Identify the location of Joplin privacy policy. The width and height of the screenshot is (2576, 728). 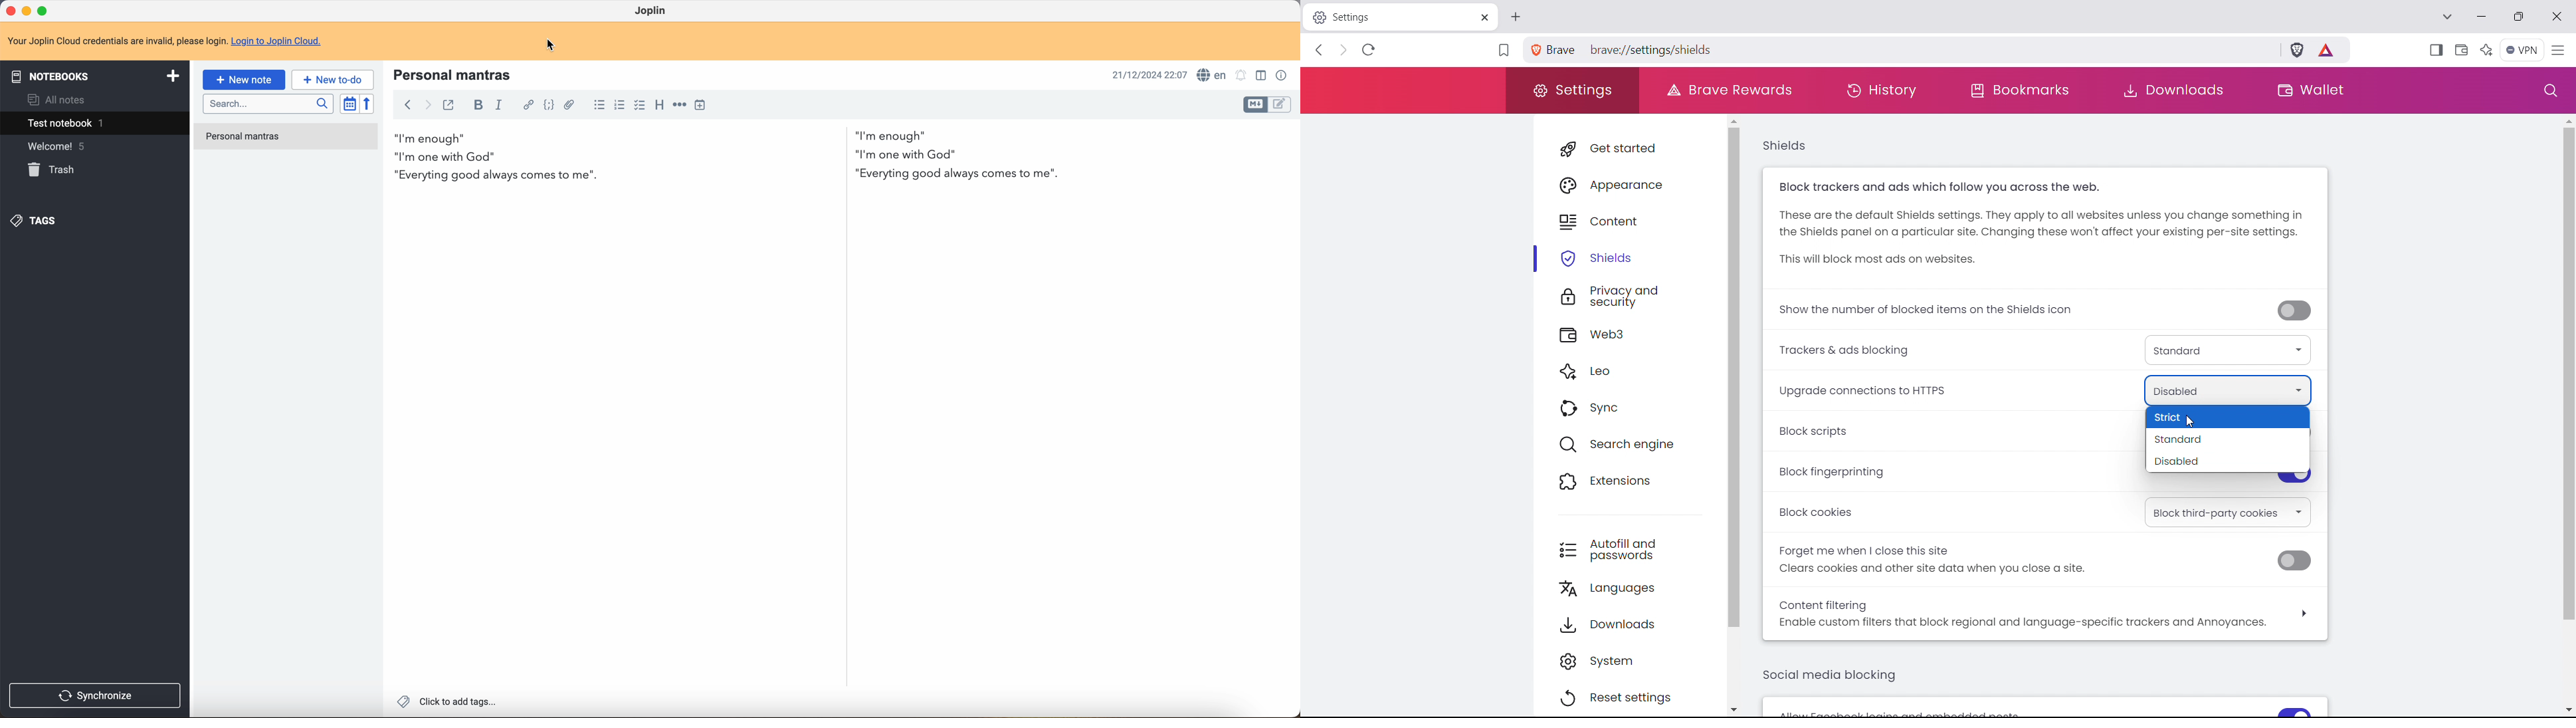
(254, 243).